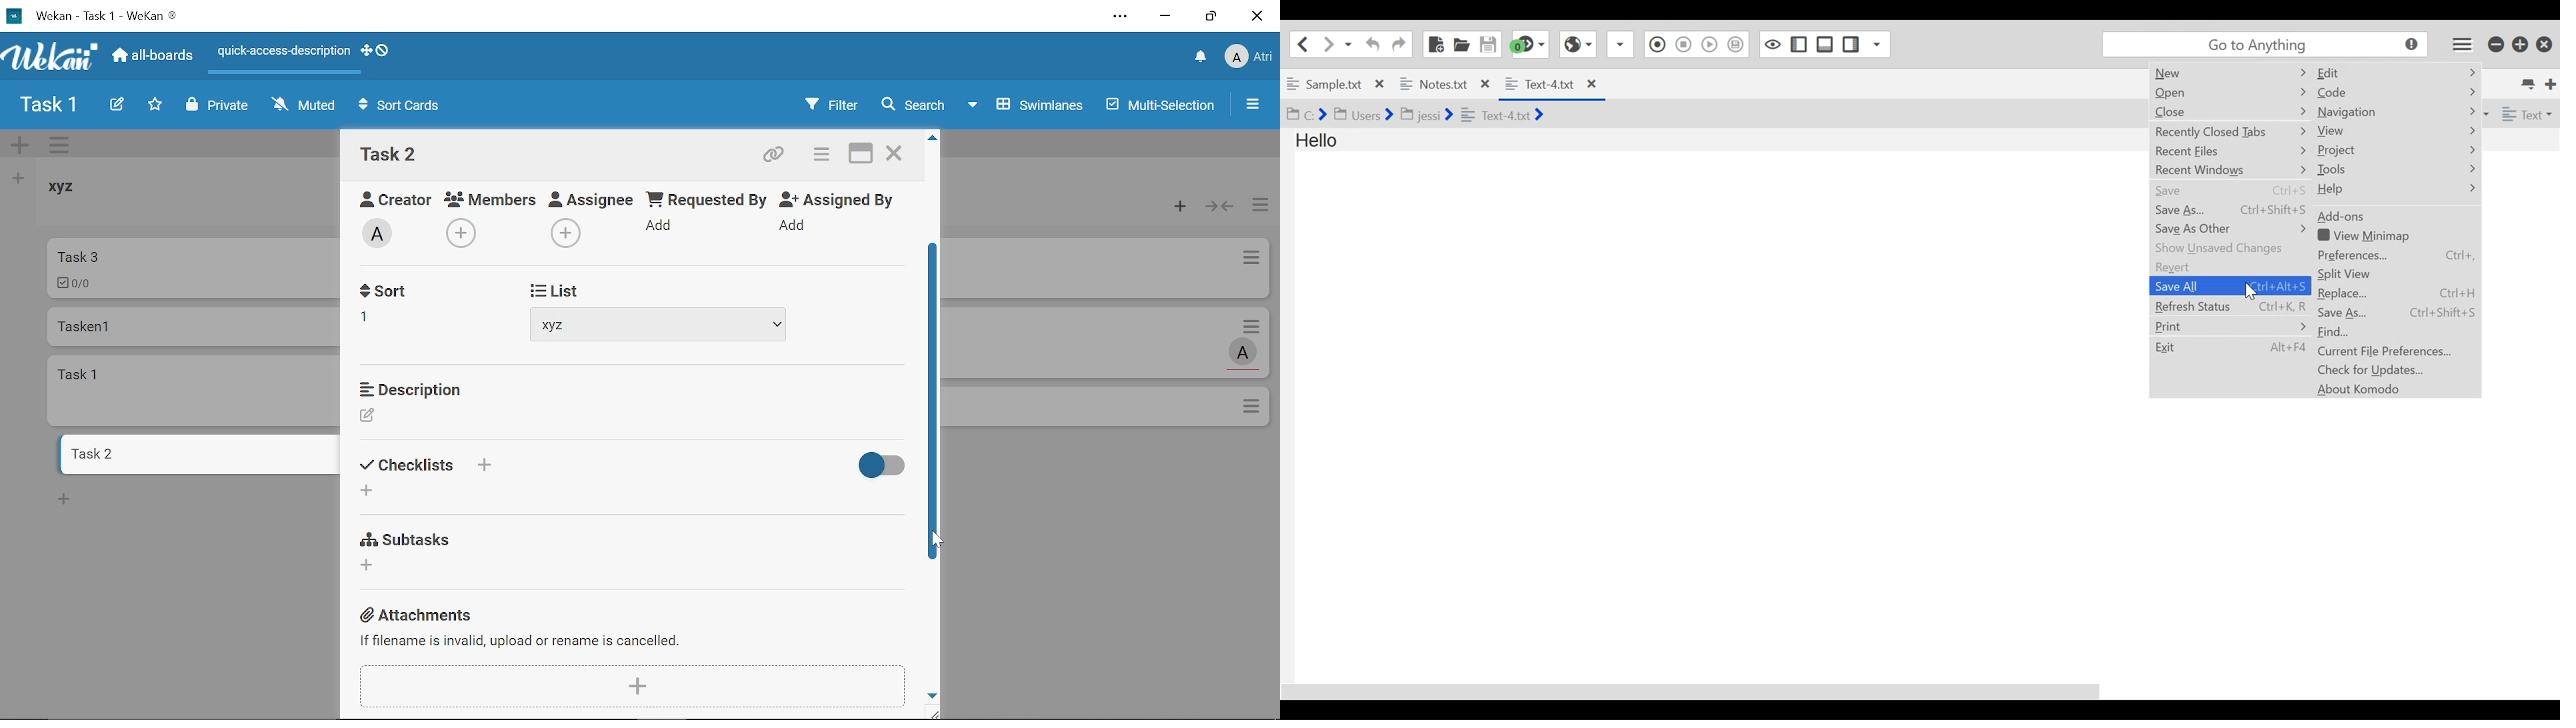  I want to click on Replace, so click(2397, 293).